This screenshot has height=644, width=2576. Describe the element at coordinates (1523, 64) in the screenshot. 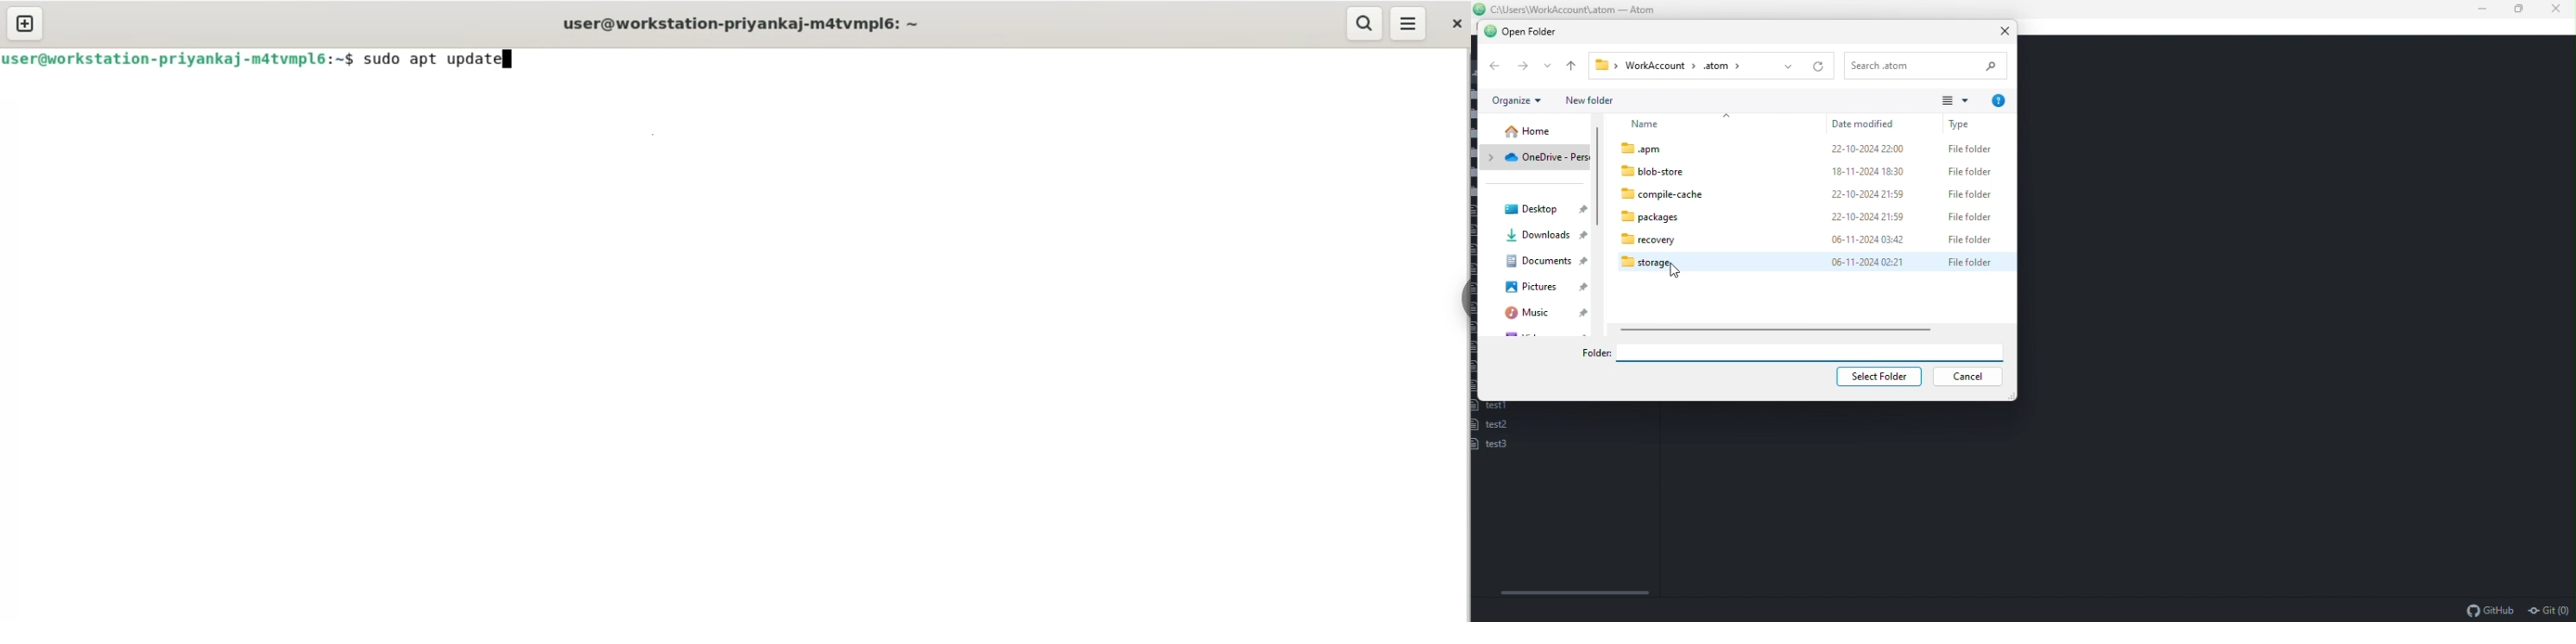

I see `` at that location.